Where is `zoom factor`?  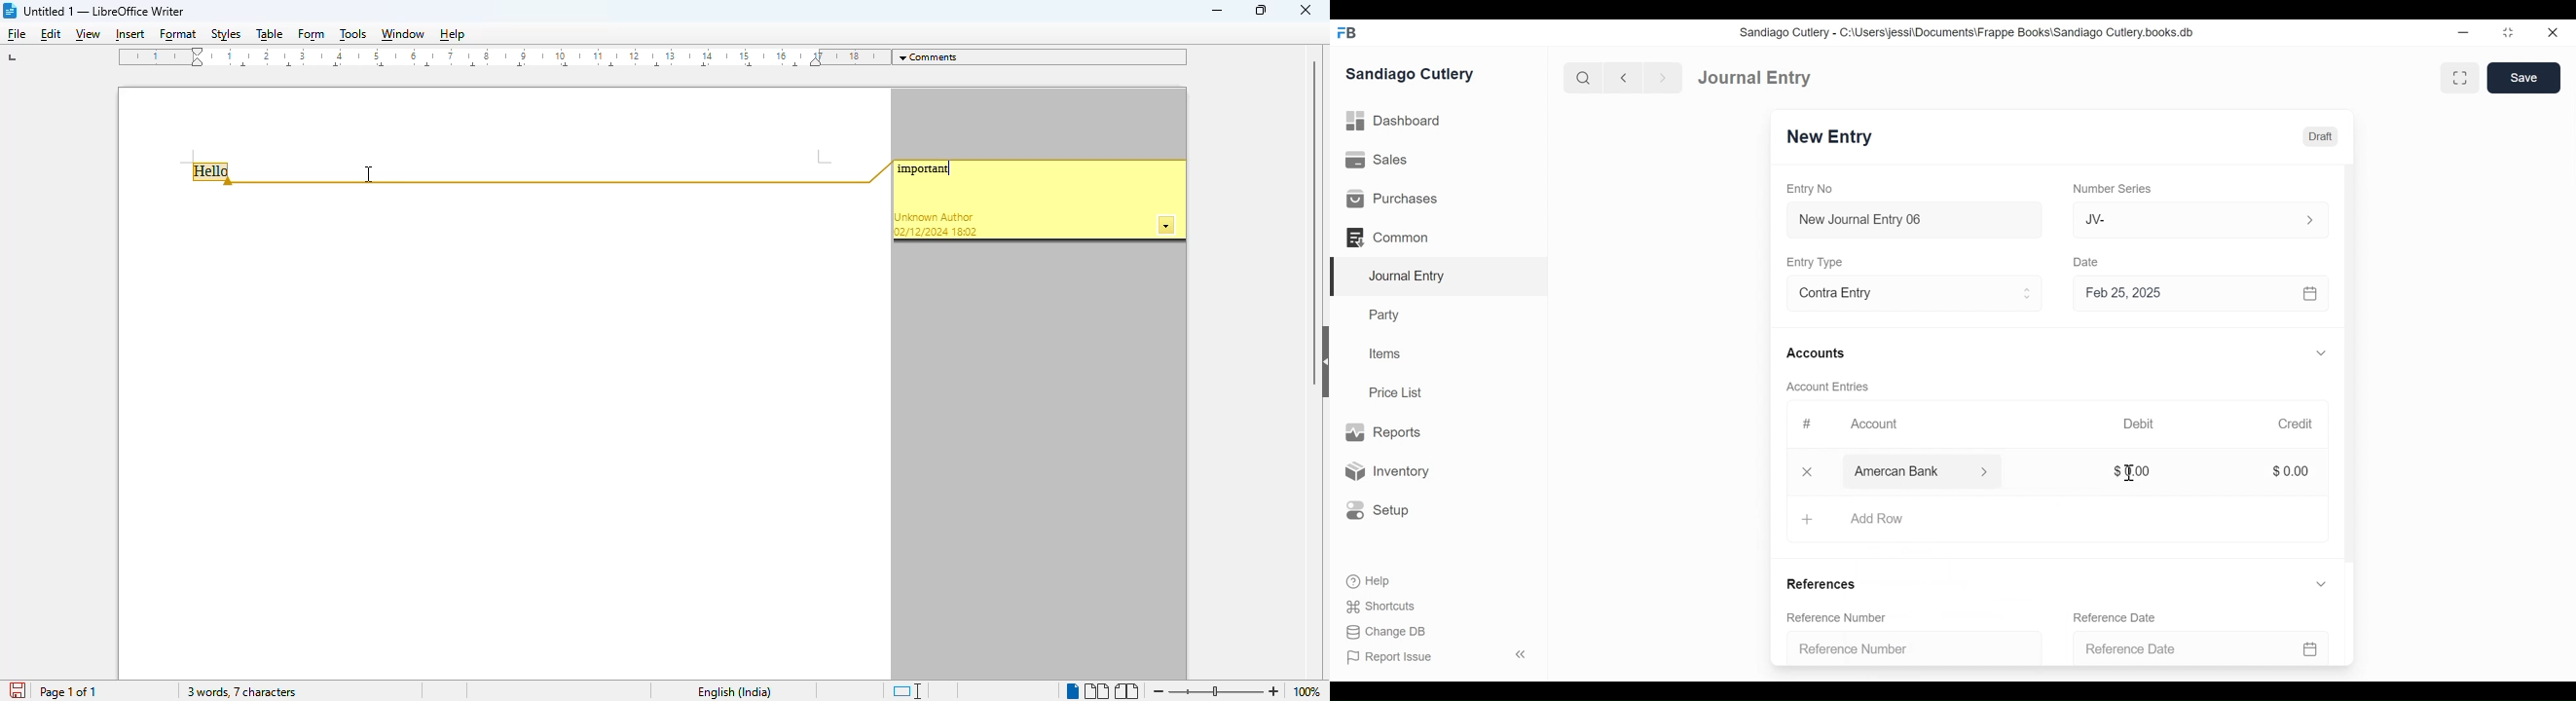
zoom factor is located at coordinates (1312, 692).